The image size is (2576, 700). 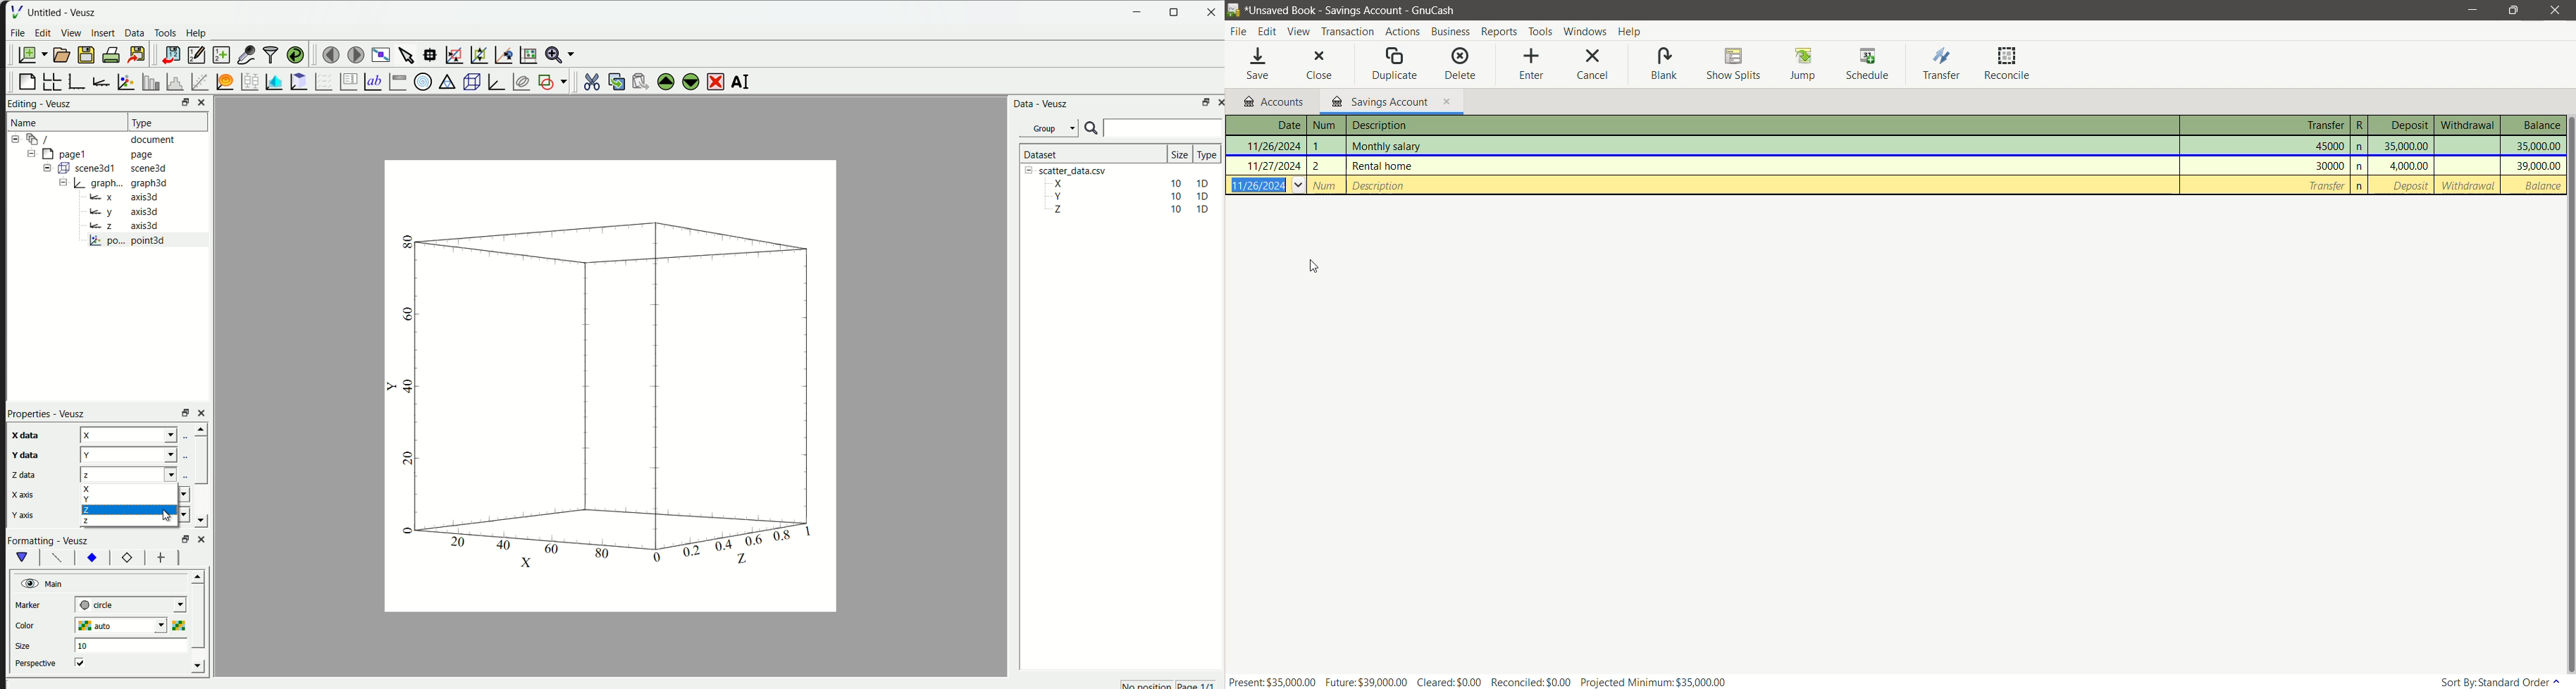 I want to click on Jump, so click(x=1805, y=63).